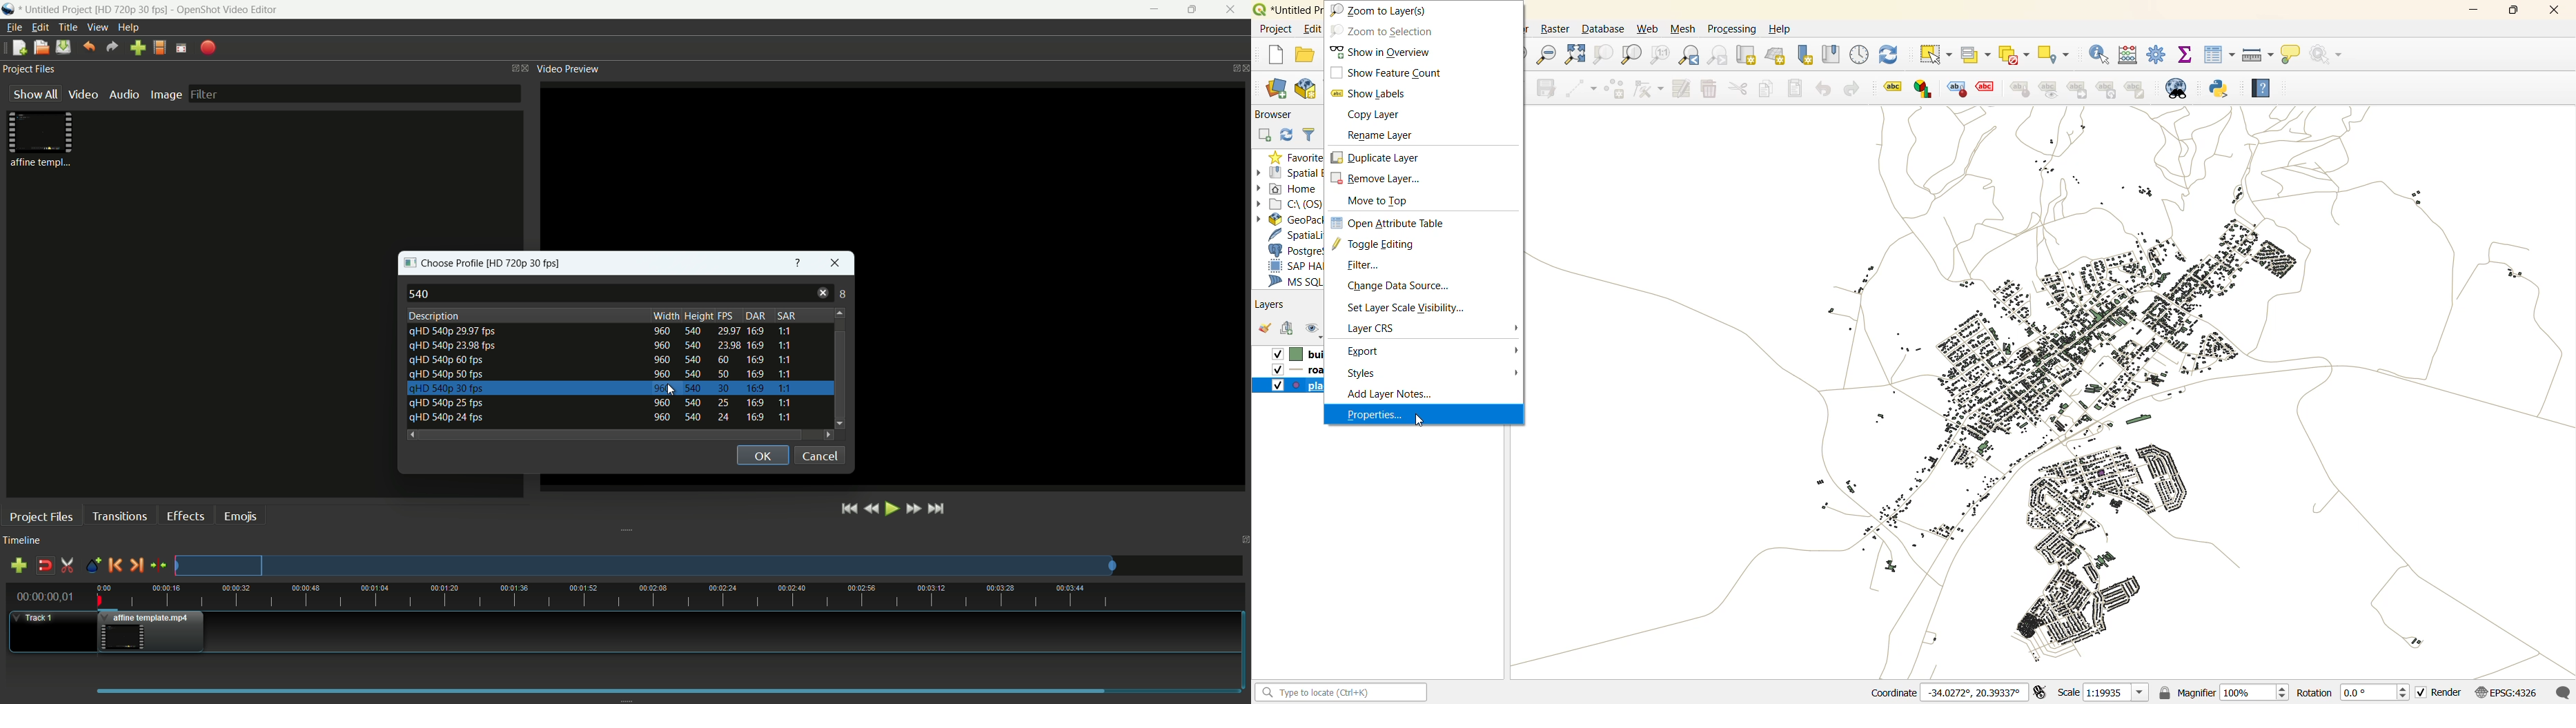 The image size is (2576, 728). I want to click on redo, so click(1854, 87).